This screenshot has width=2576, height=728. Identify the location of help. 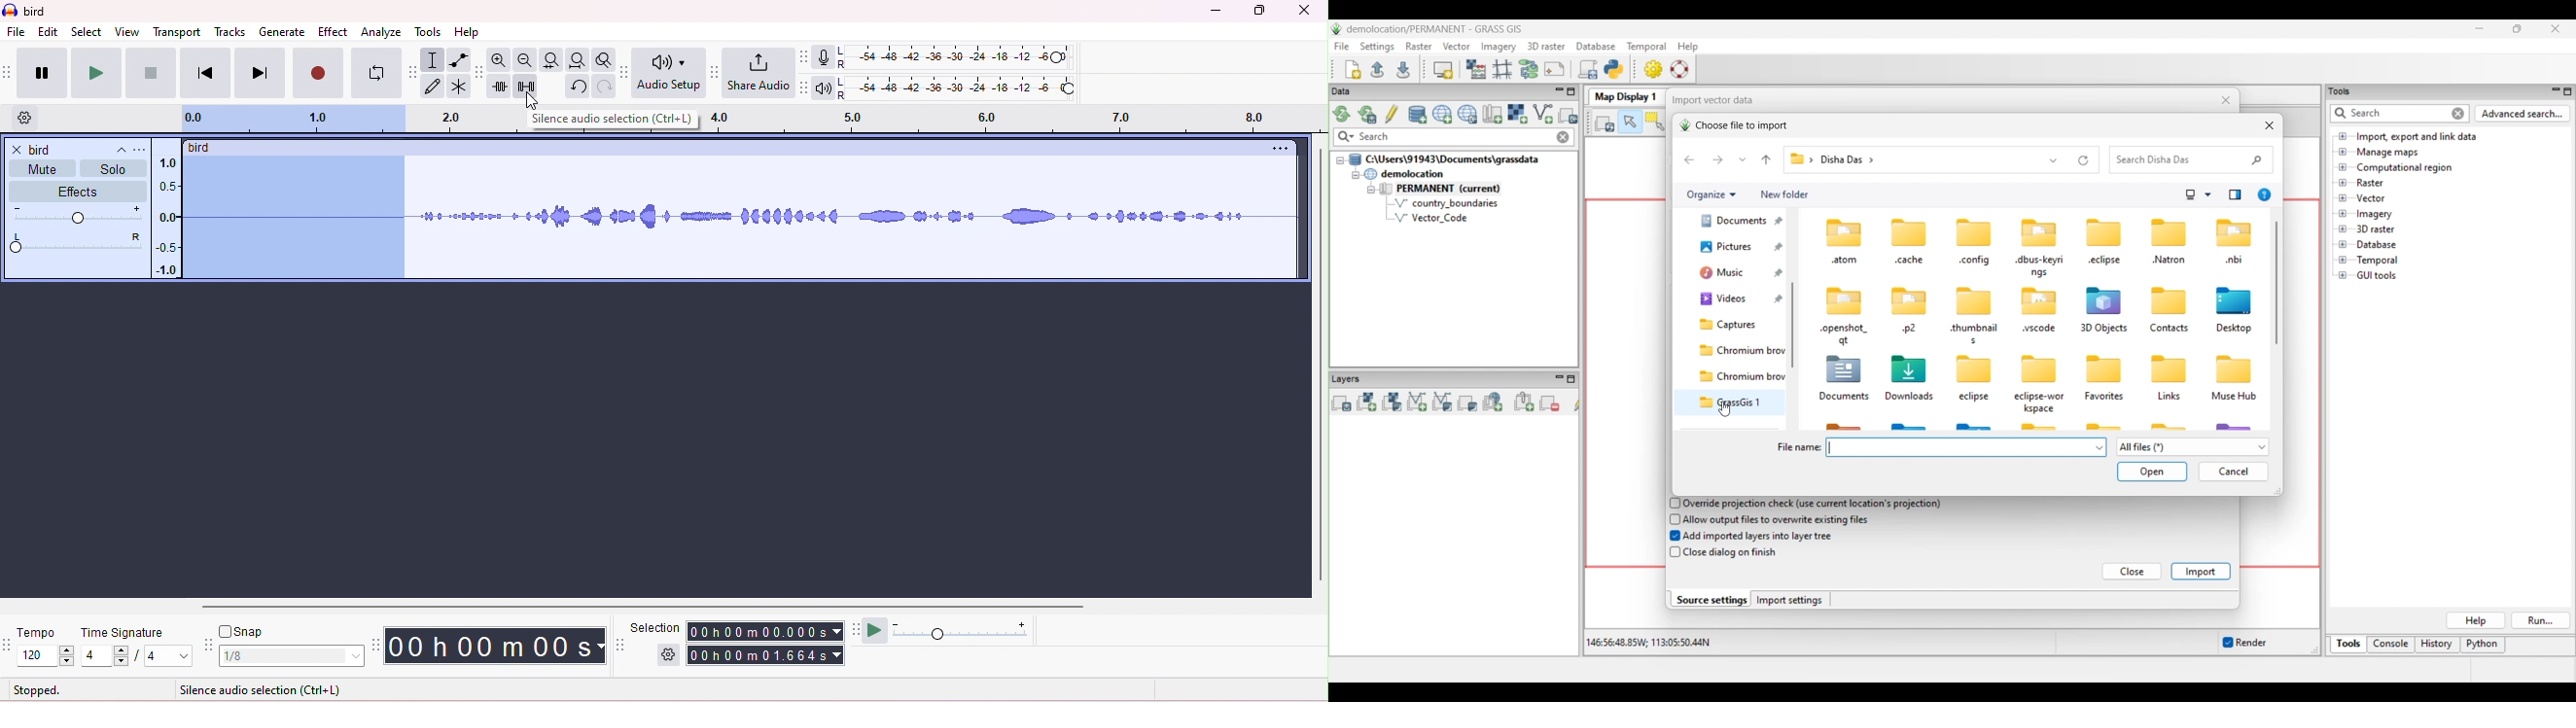
(468, 32).